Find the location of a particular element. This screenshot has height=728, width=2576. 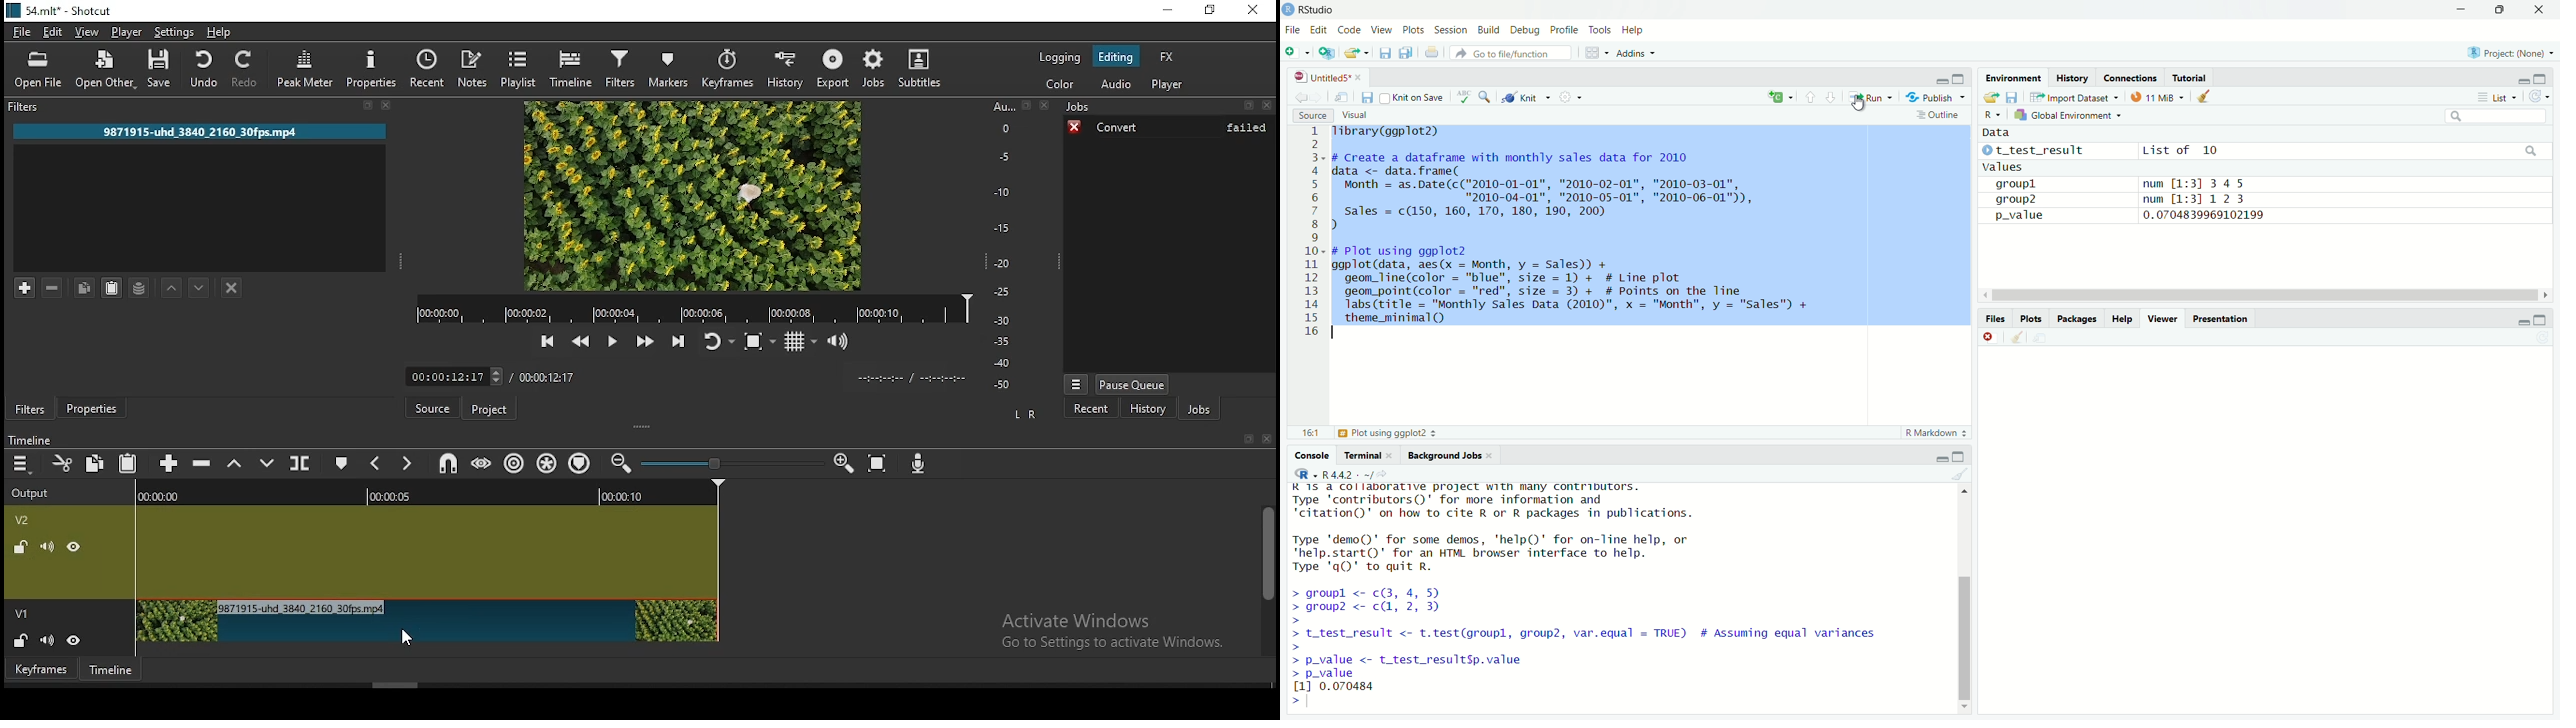

filters is located at coordinates (29, 408).